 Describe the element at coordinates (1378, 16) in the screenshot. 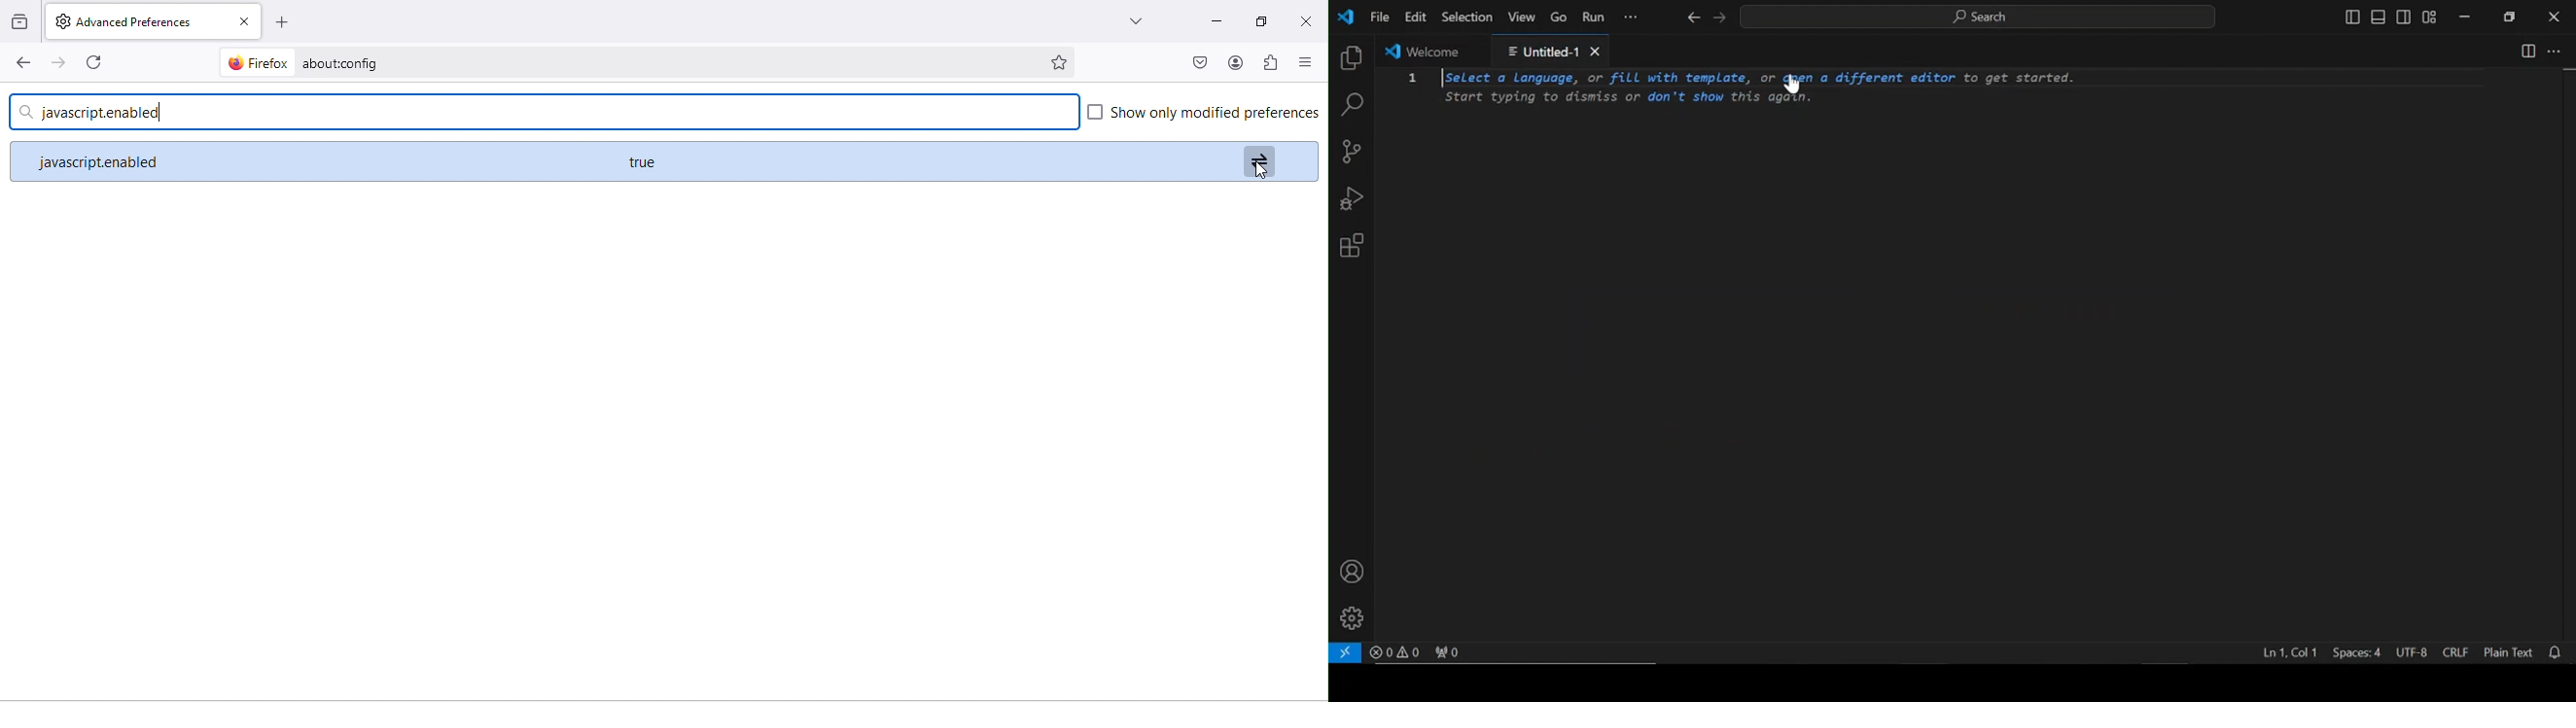

I see `file` at that location.